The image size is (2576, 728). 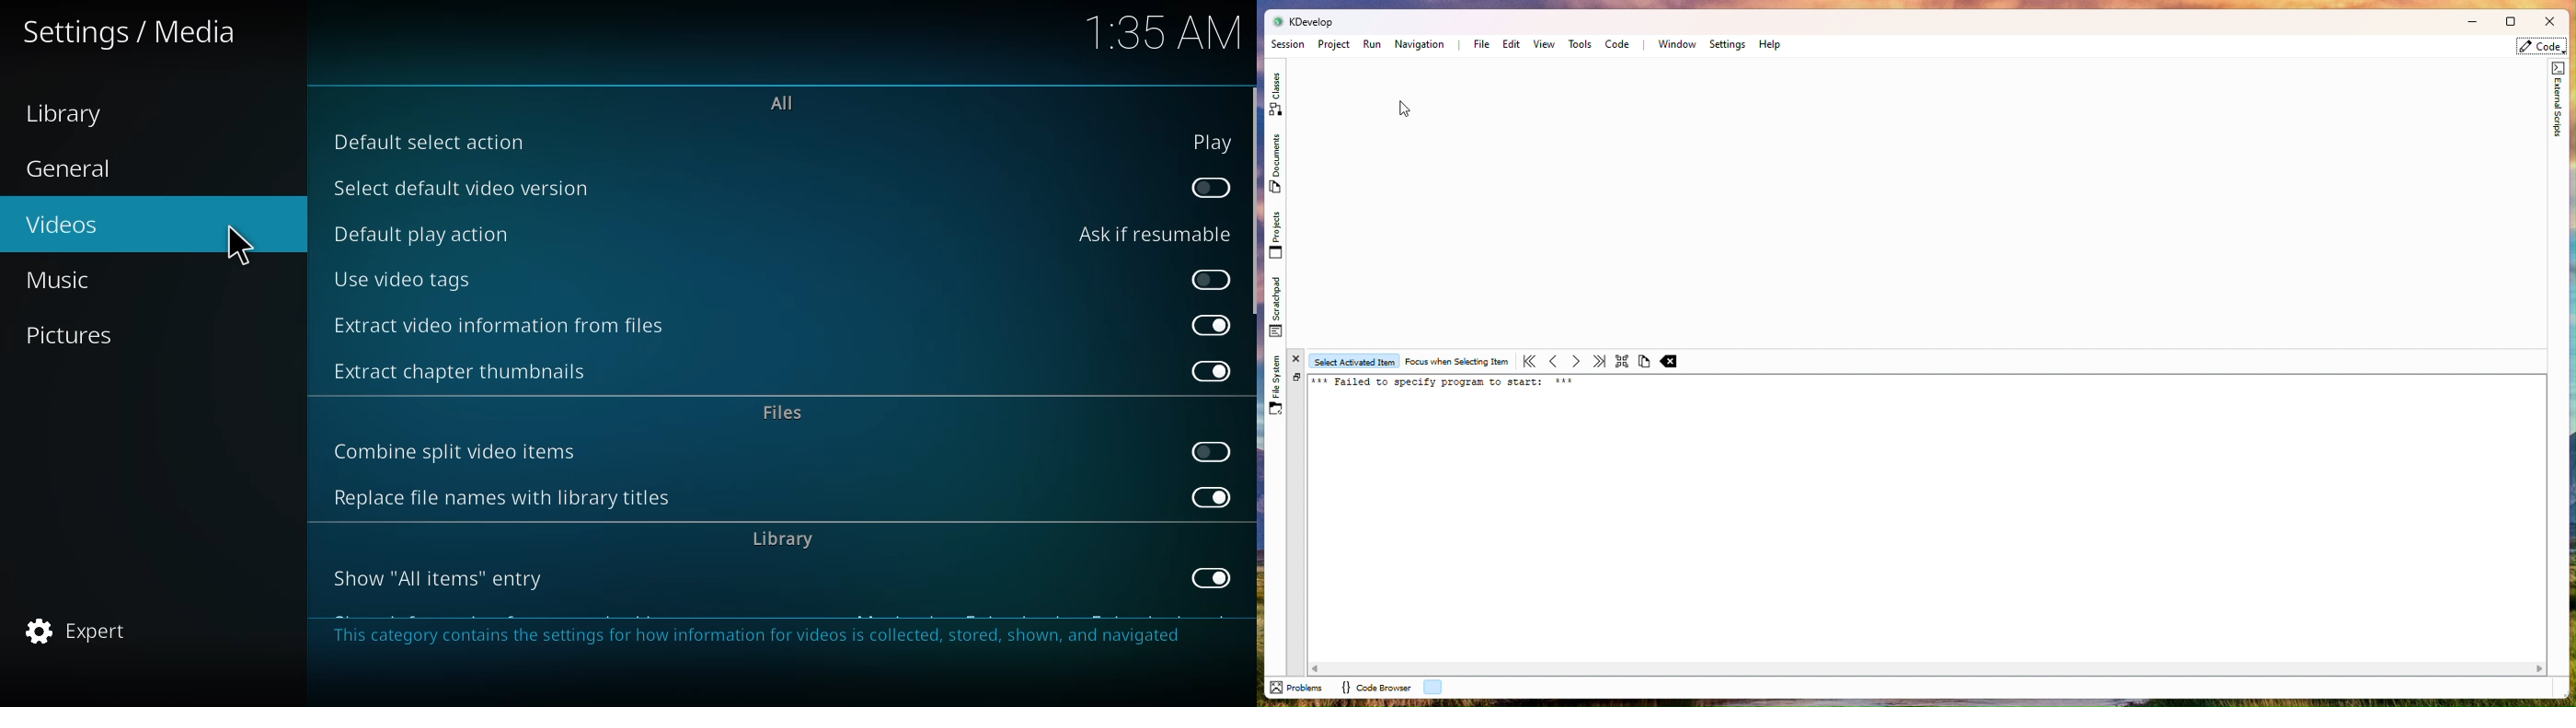 What do you see at coordinates (442, 579) in the screenshot?
I see `show all items entry` at bounding box center [442, 579].